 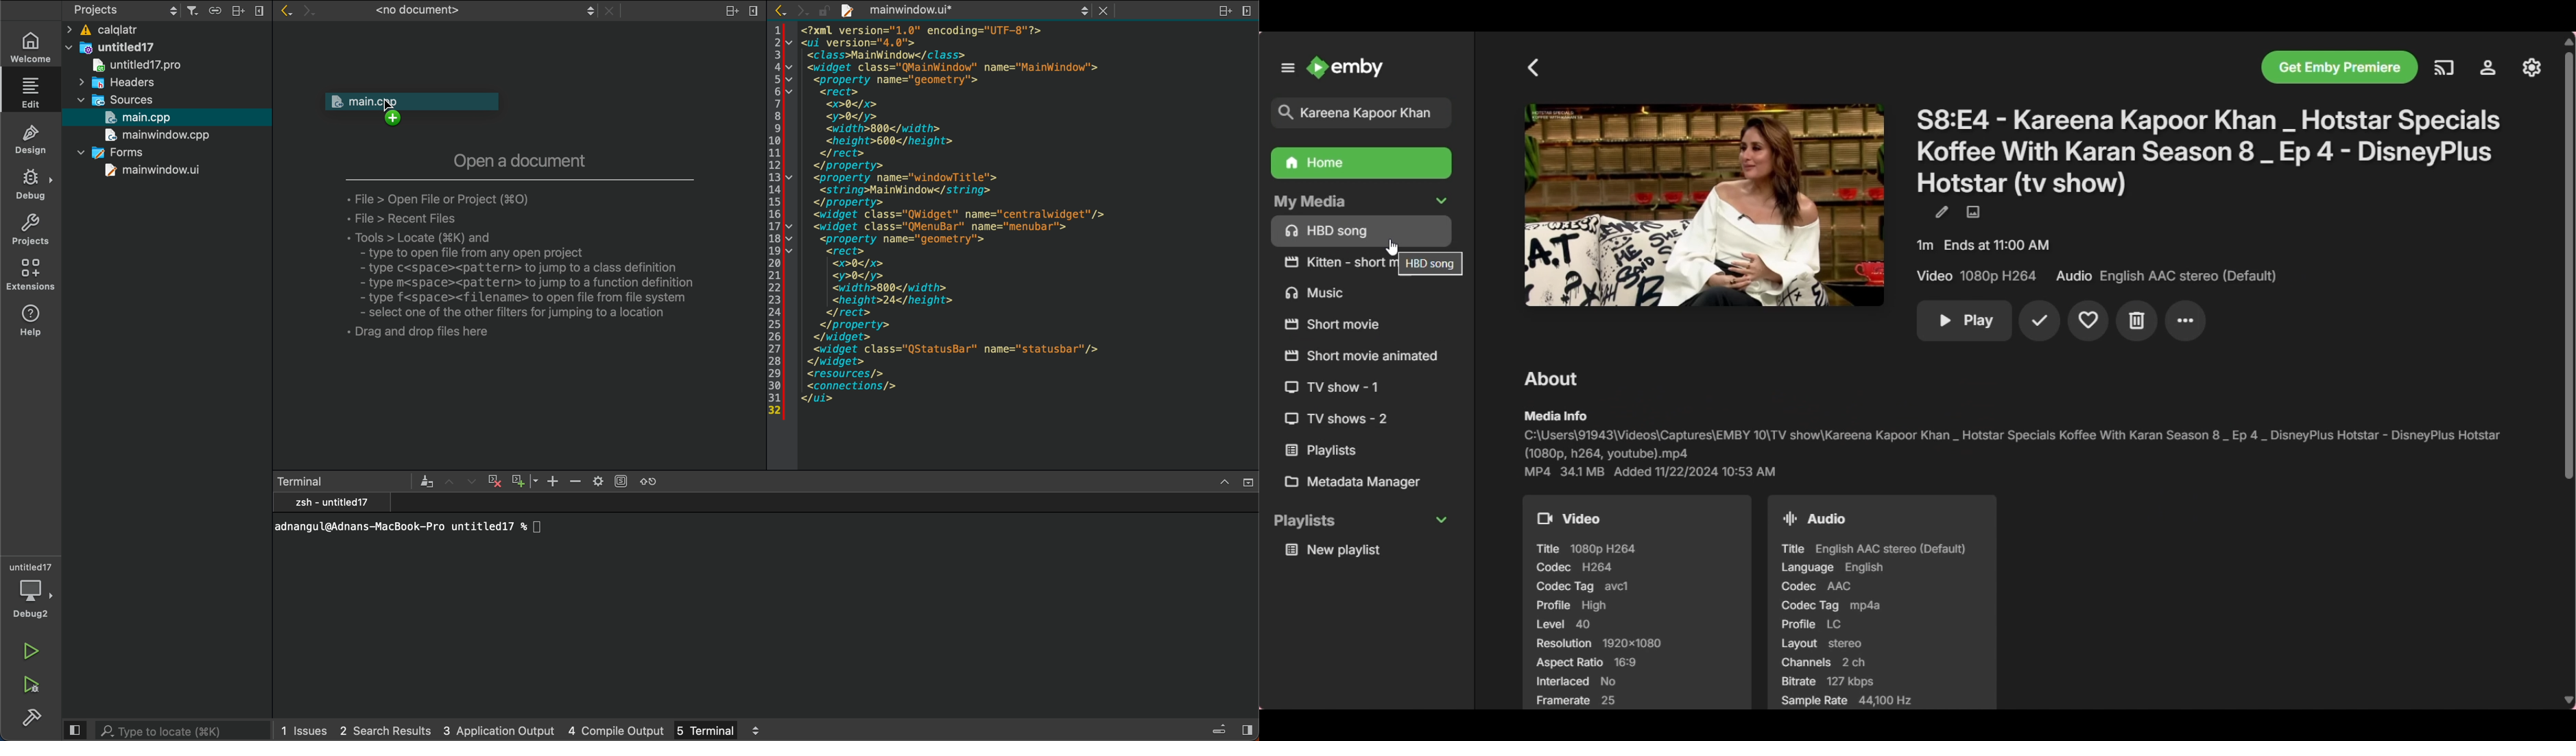 I want to click on projects, so click(x=32, y=229).